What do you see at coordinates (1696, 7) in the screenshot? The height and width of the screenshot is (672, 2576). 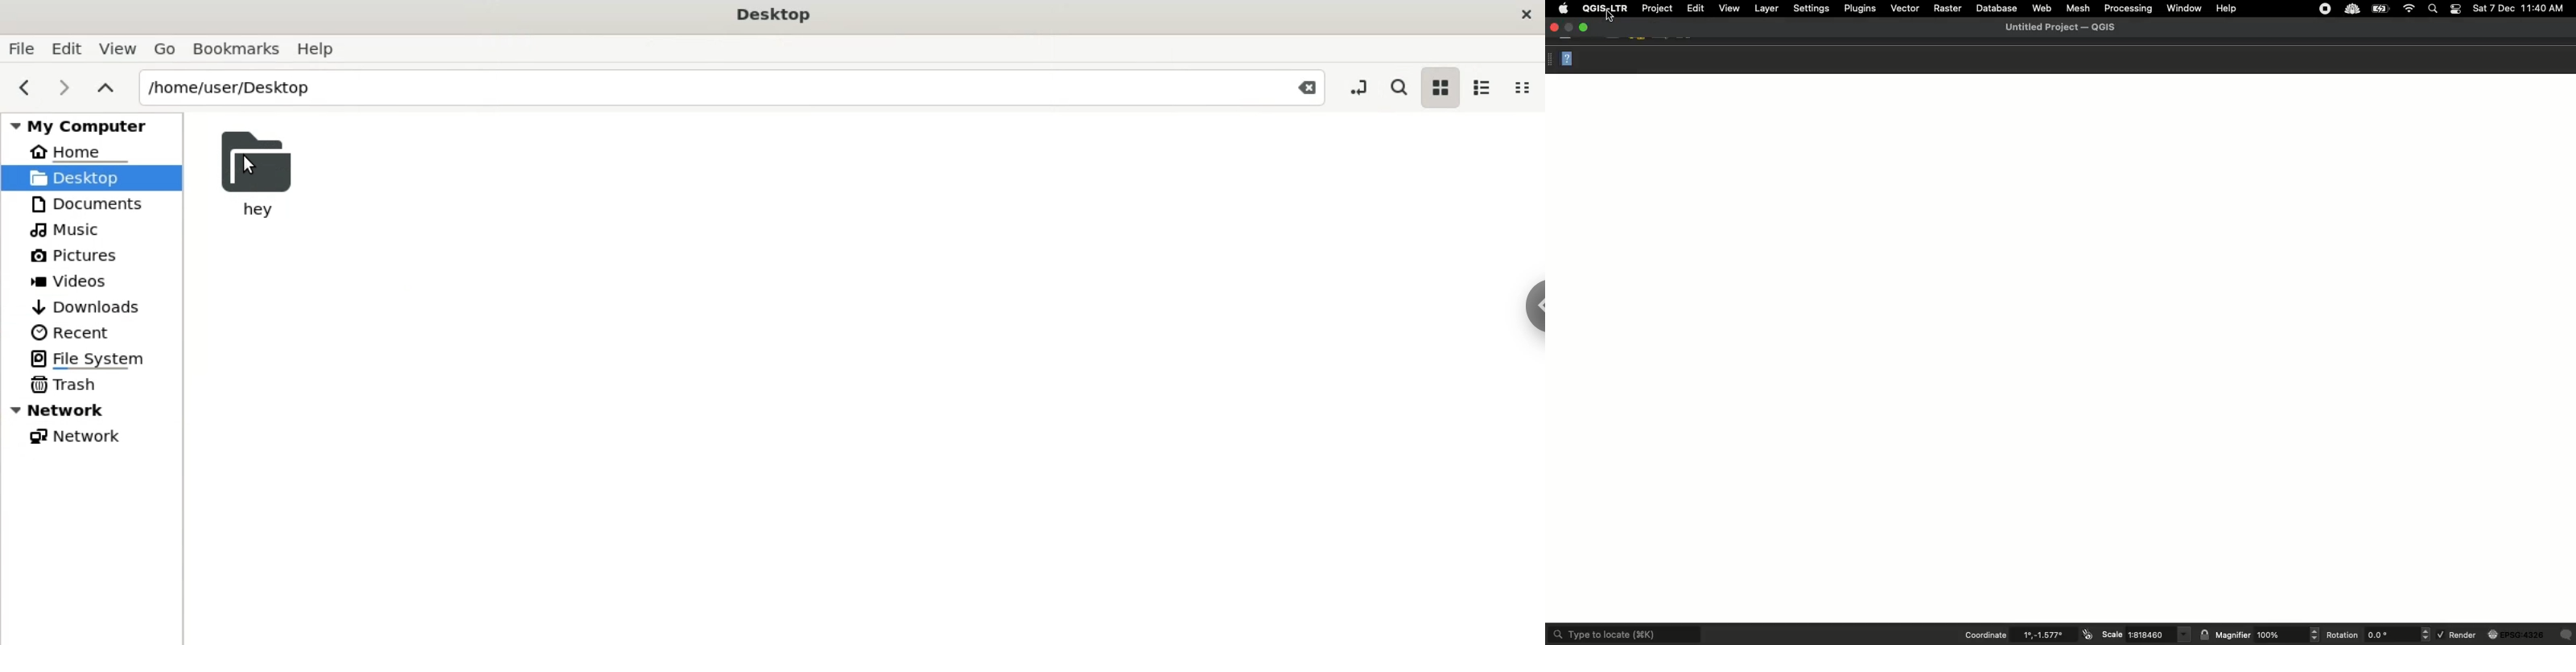 I see `Edit` at bounding box center [1696, 7].